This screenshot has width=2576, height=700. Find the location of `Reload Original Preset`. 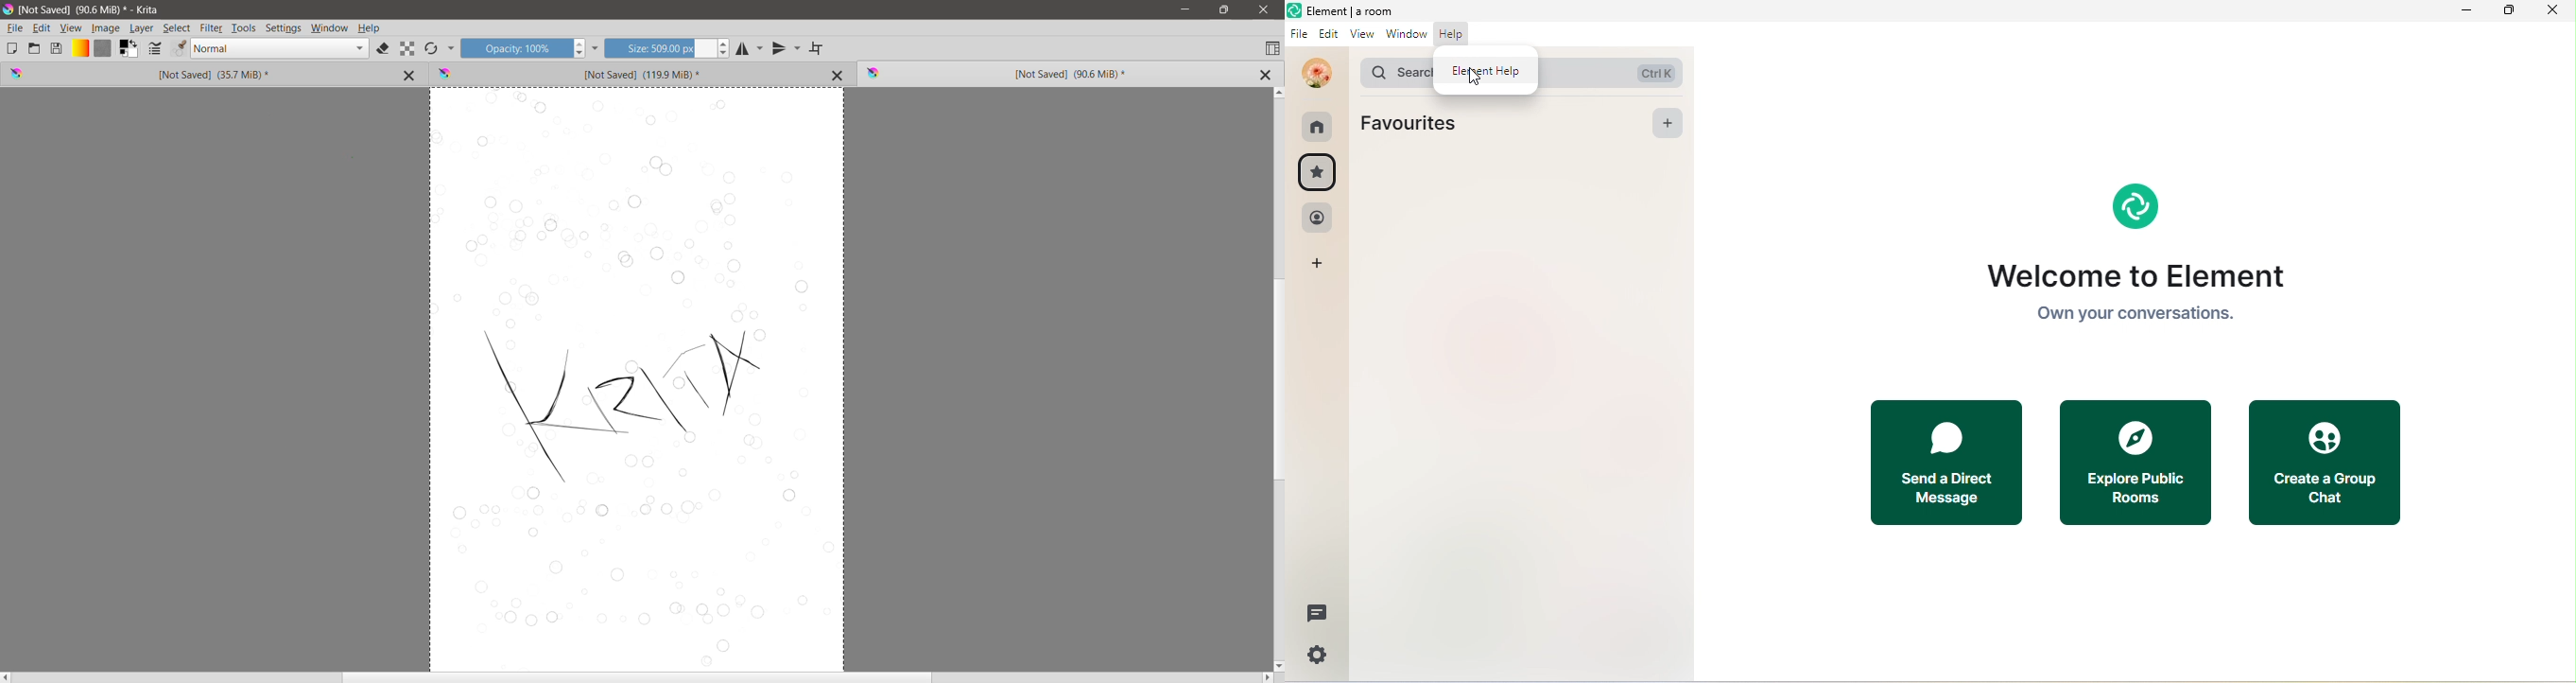

Reload Original Preset is located at coordinates (431, 48).